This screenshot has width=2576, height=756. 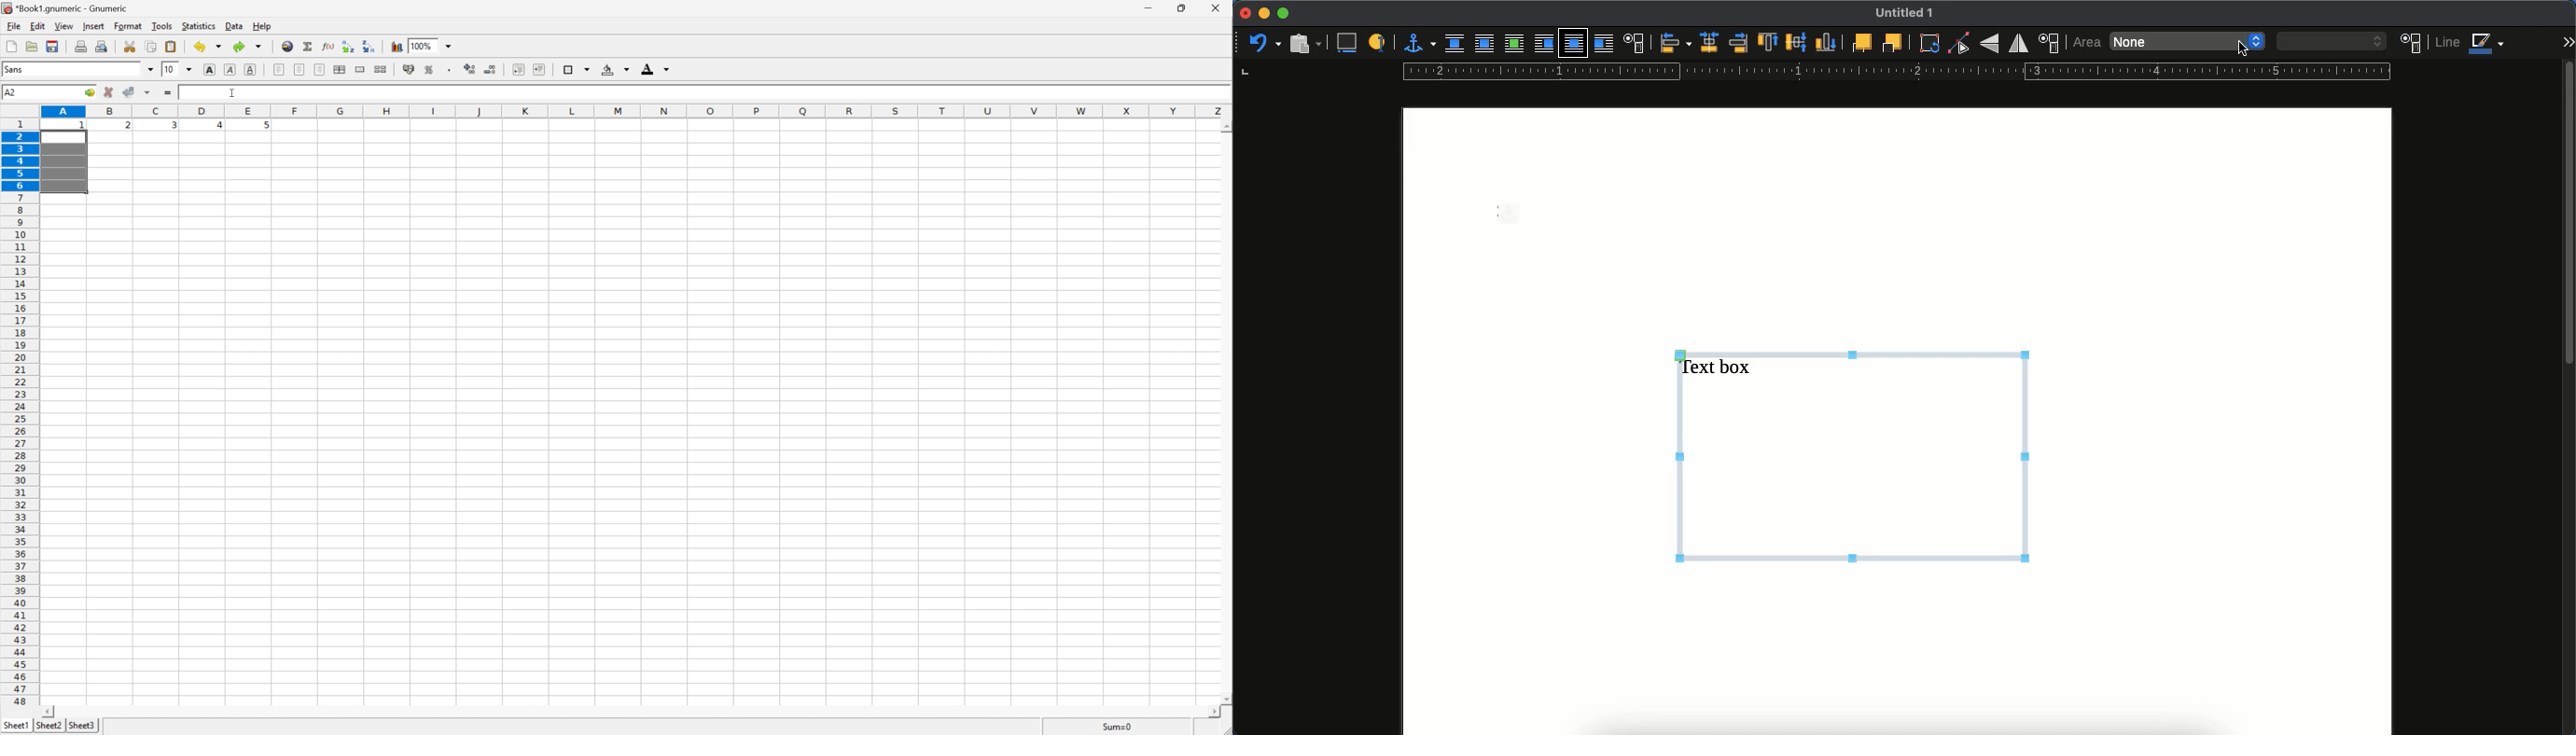 What do you see at coordinates (429, 70) in the screenshot?
I see `format selection as percentage` at bounding box center [429, 70].